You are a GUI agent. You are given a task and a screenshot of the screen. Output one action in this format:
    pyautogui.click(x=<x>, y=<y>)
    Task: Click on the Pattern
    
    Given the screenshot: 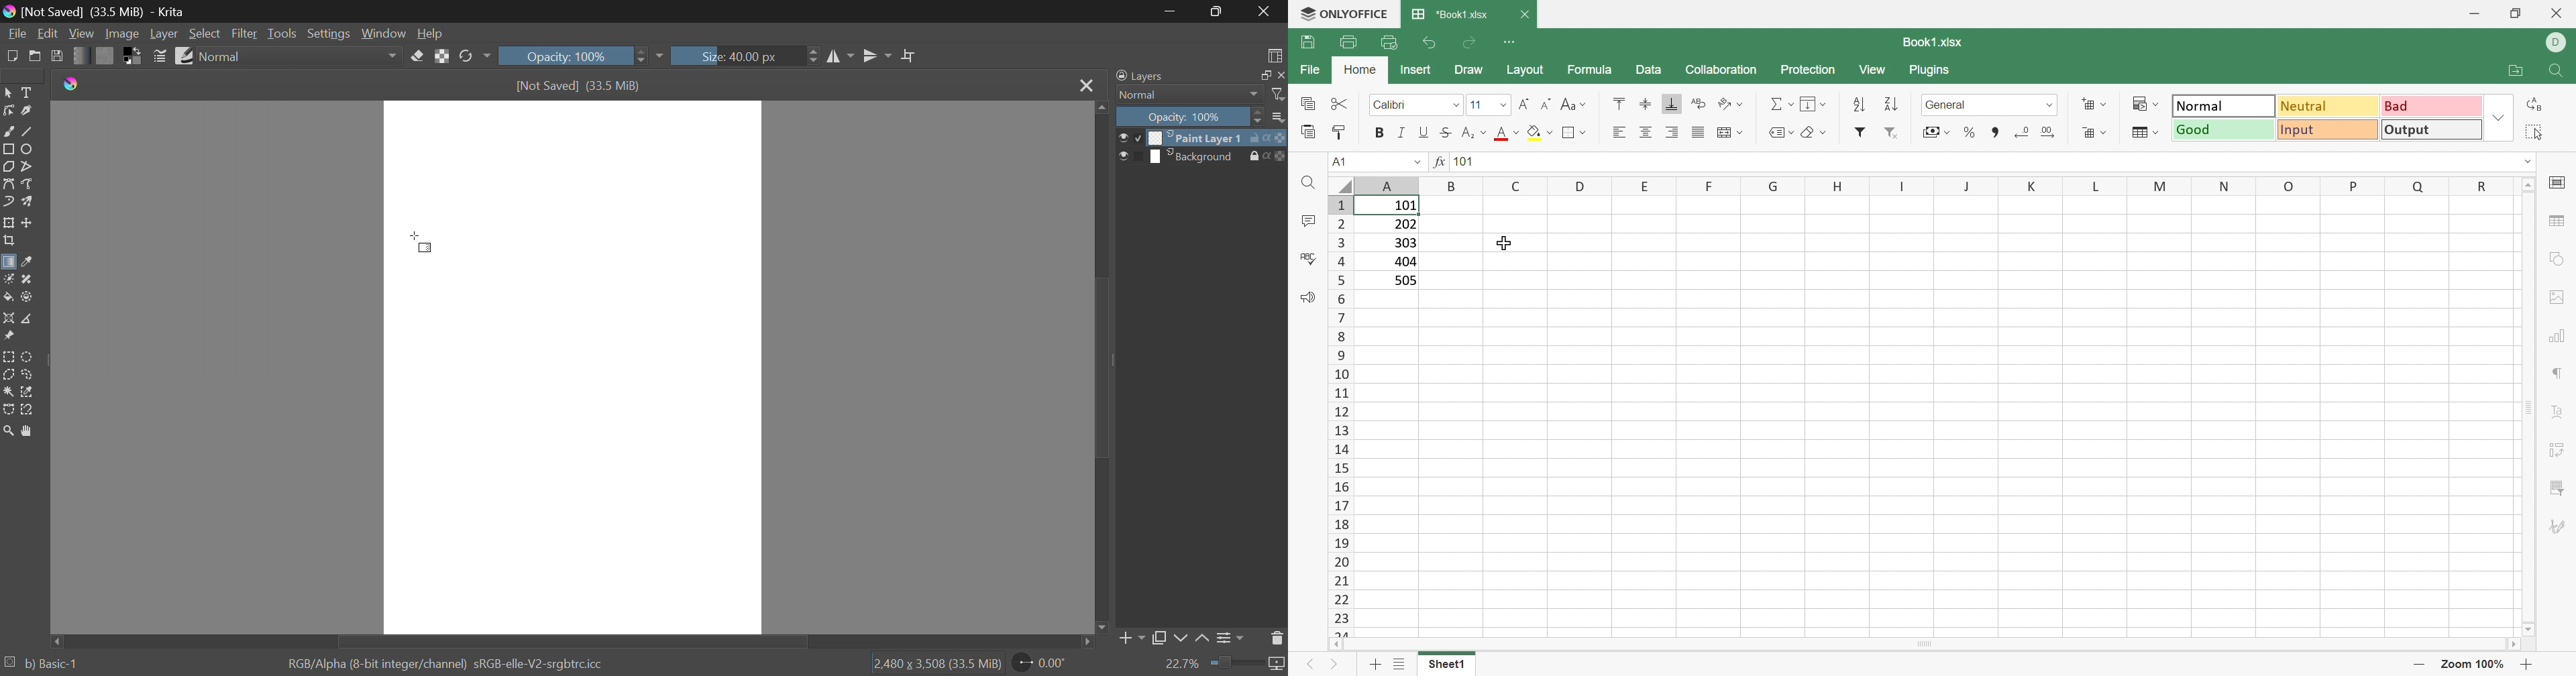 What is the action you would take?
    pyautogui.click(x=105, y=56)
    